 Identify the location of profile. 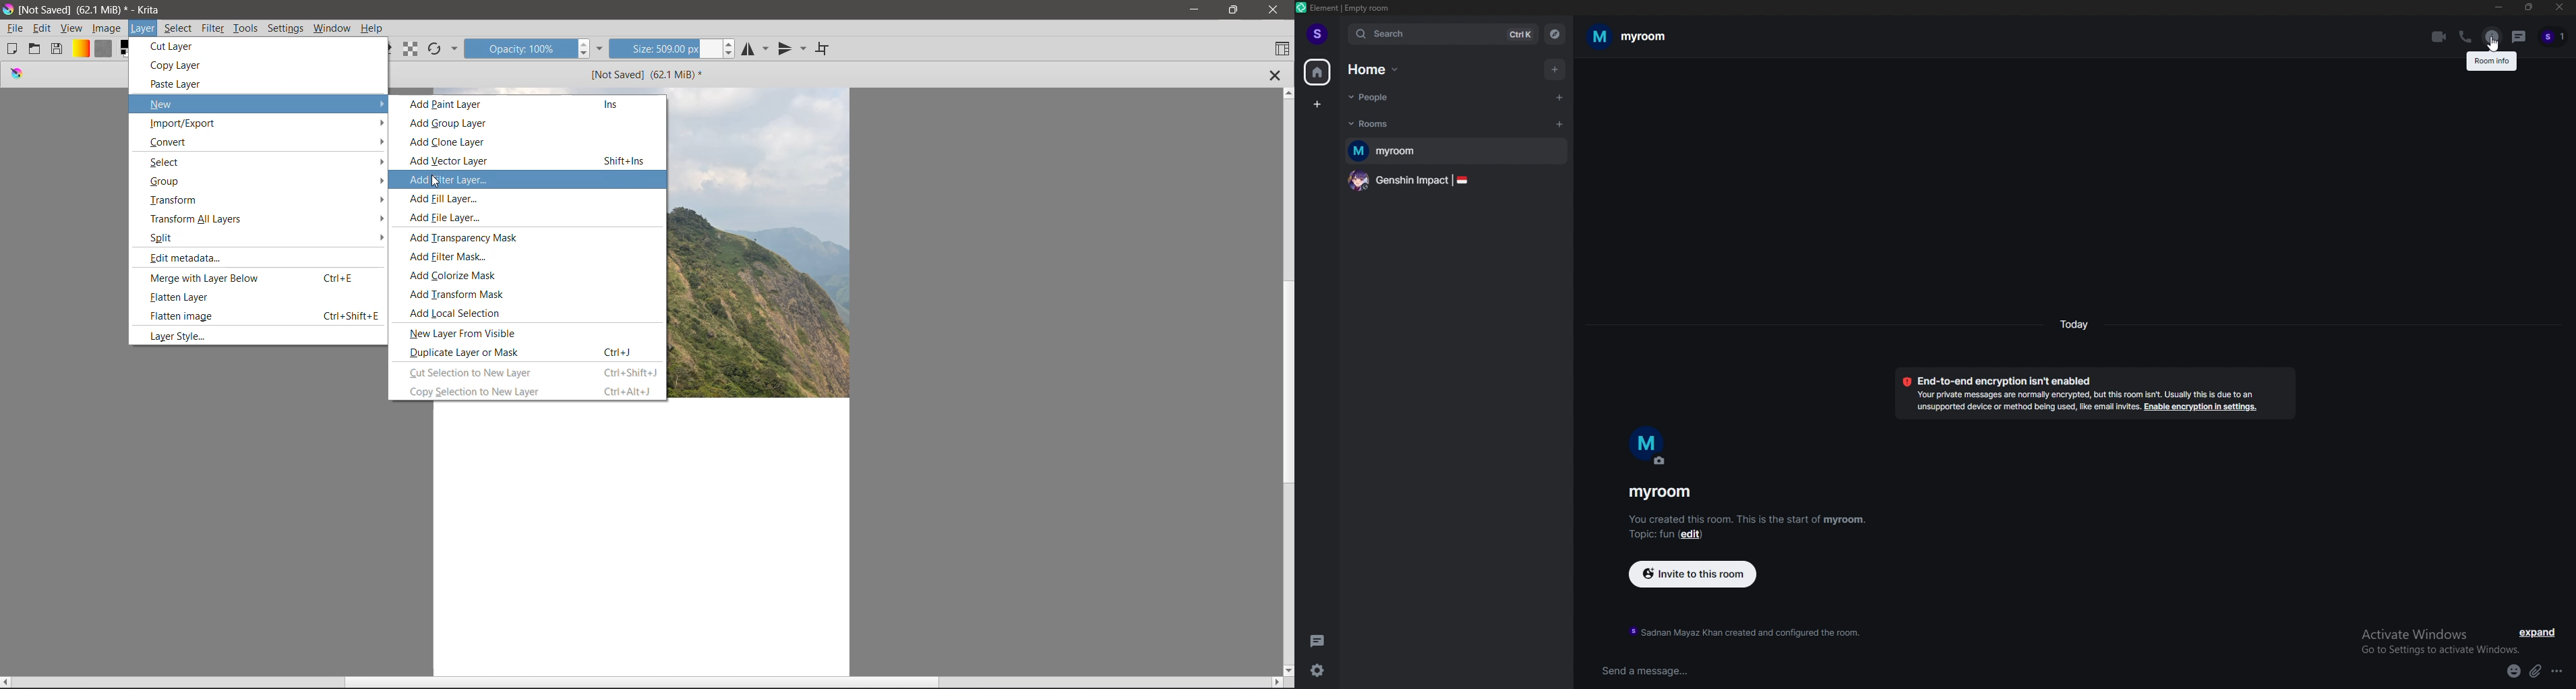
(1314, 30).